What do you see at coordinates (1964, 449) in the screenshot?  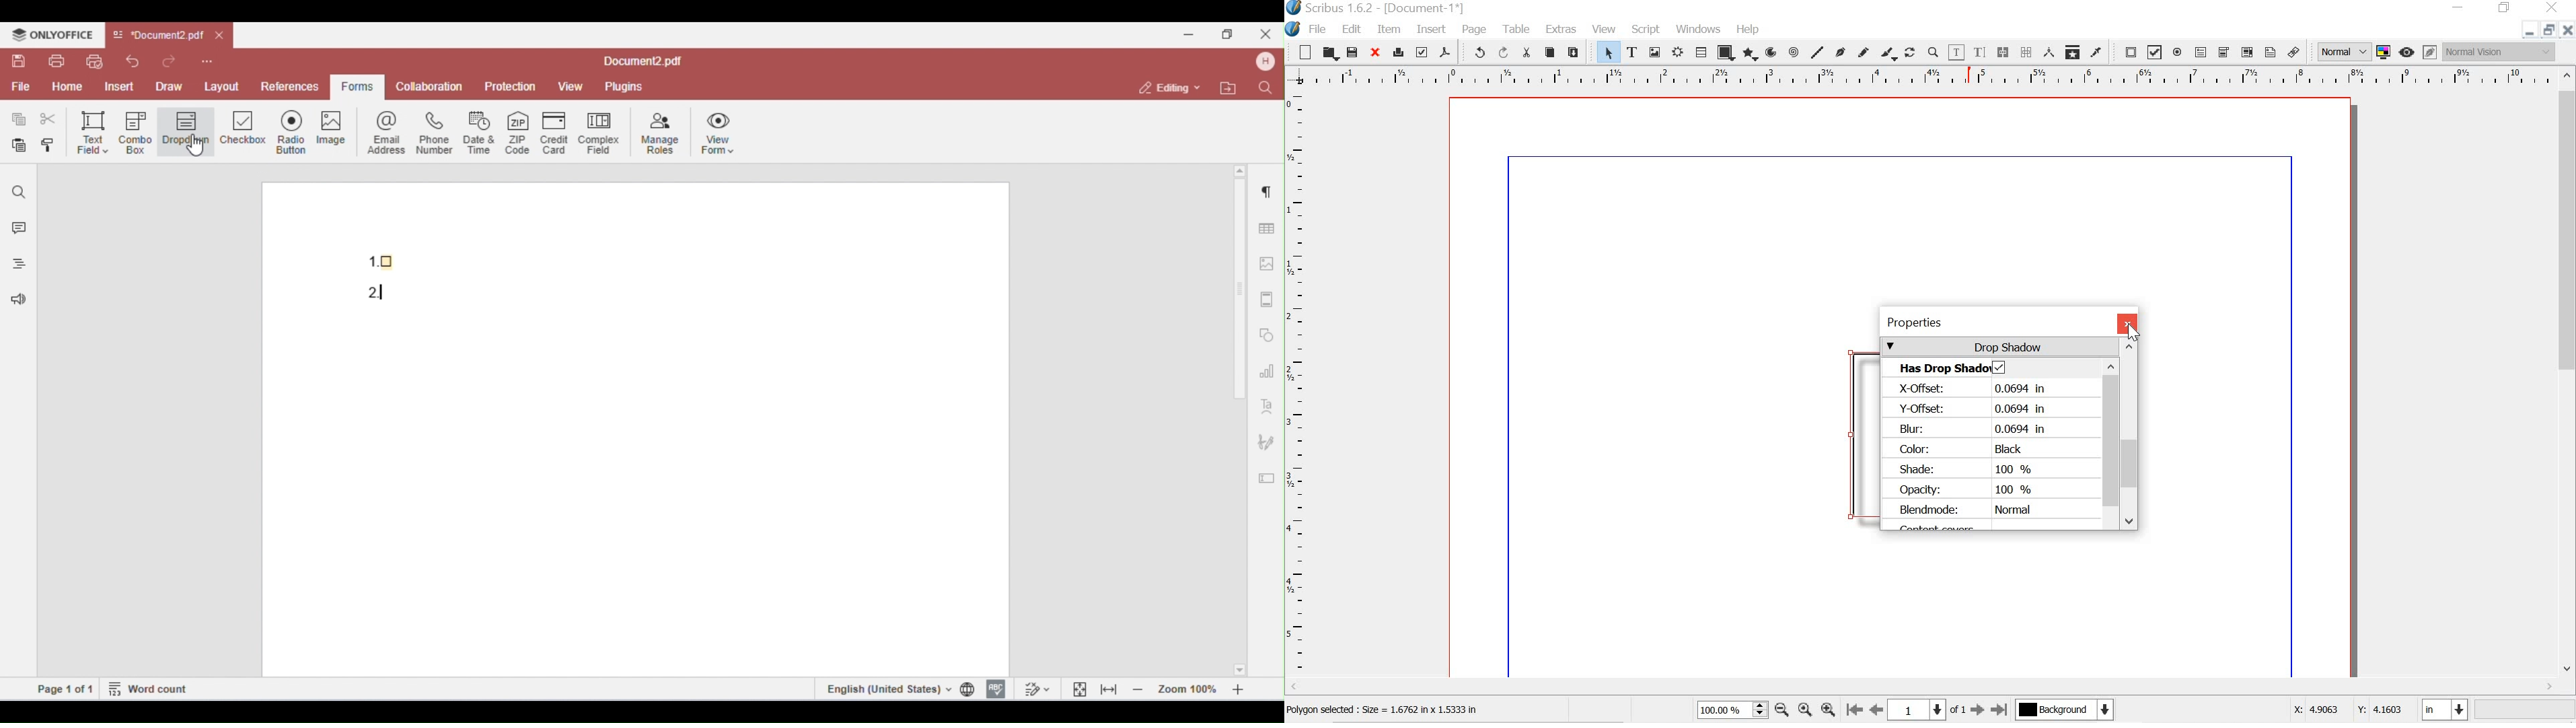 I see `Color: Black` at bounding box center [1964, 449].